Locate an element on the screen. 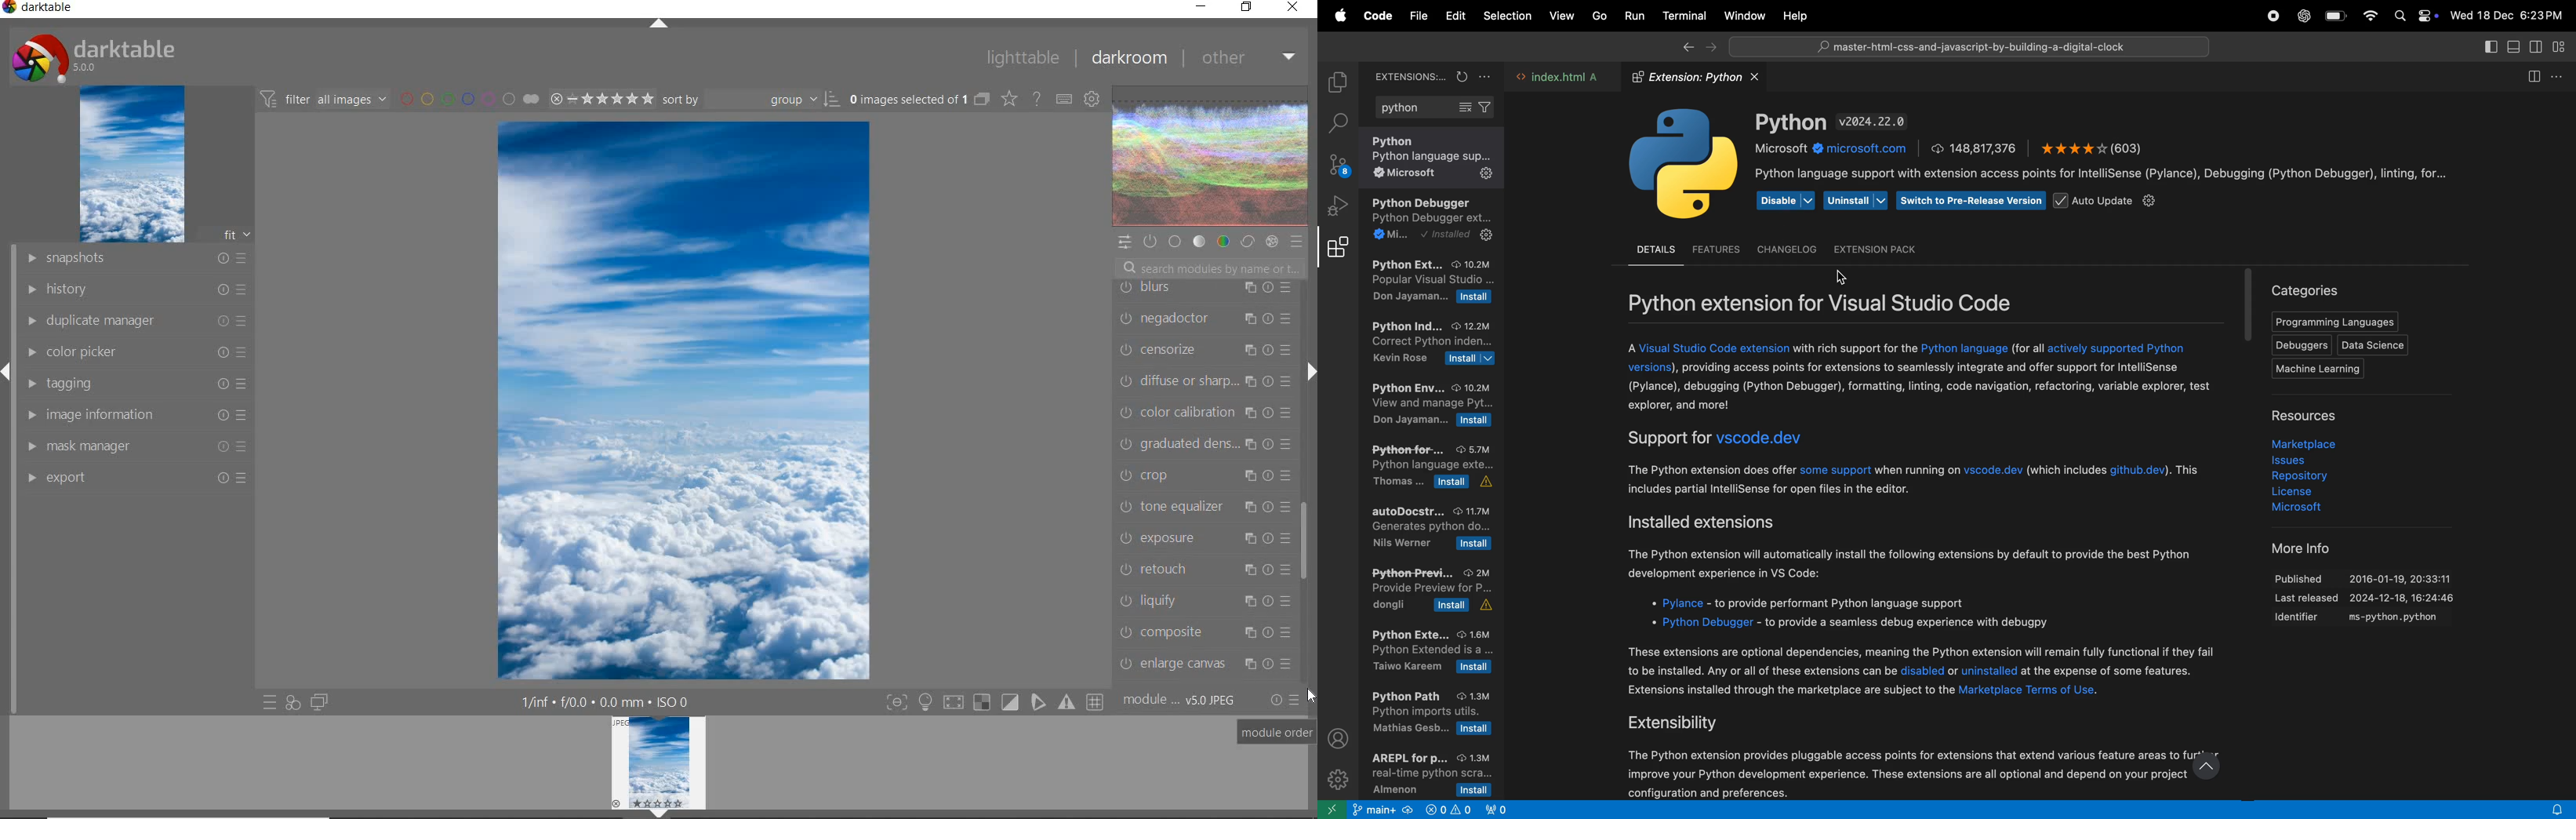  COLOR PICKER is located at coordinates (137, 353).